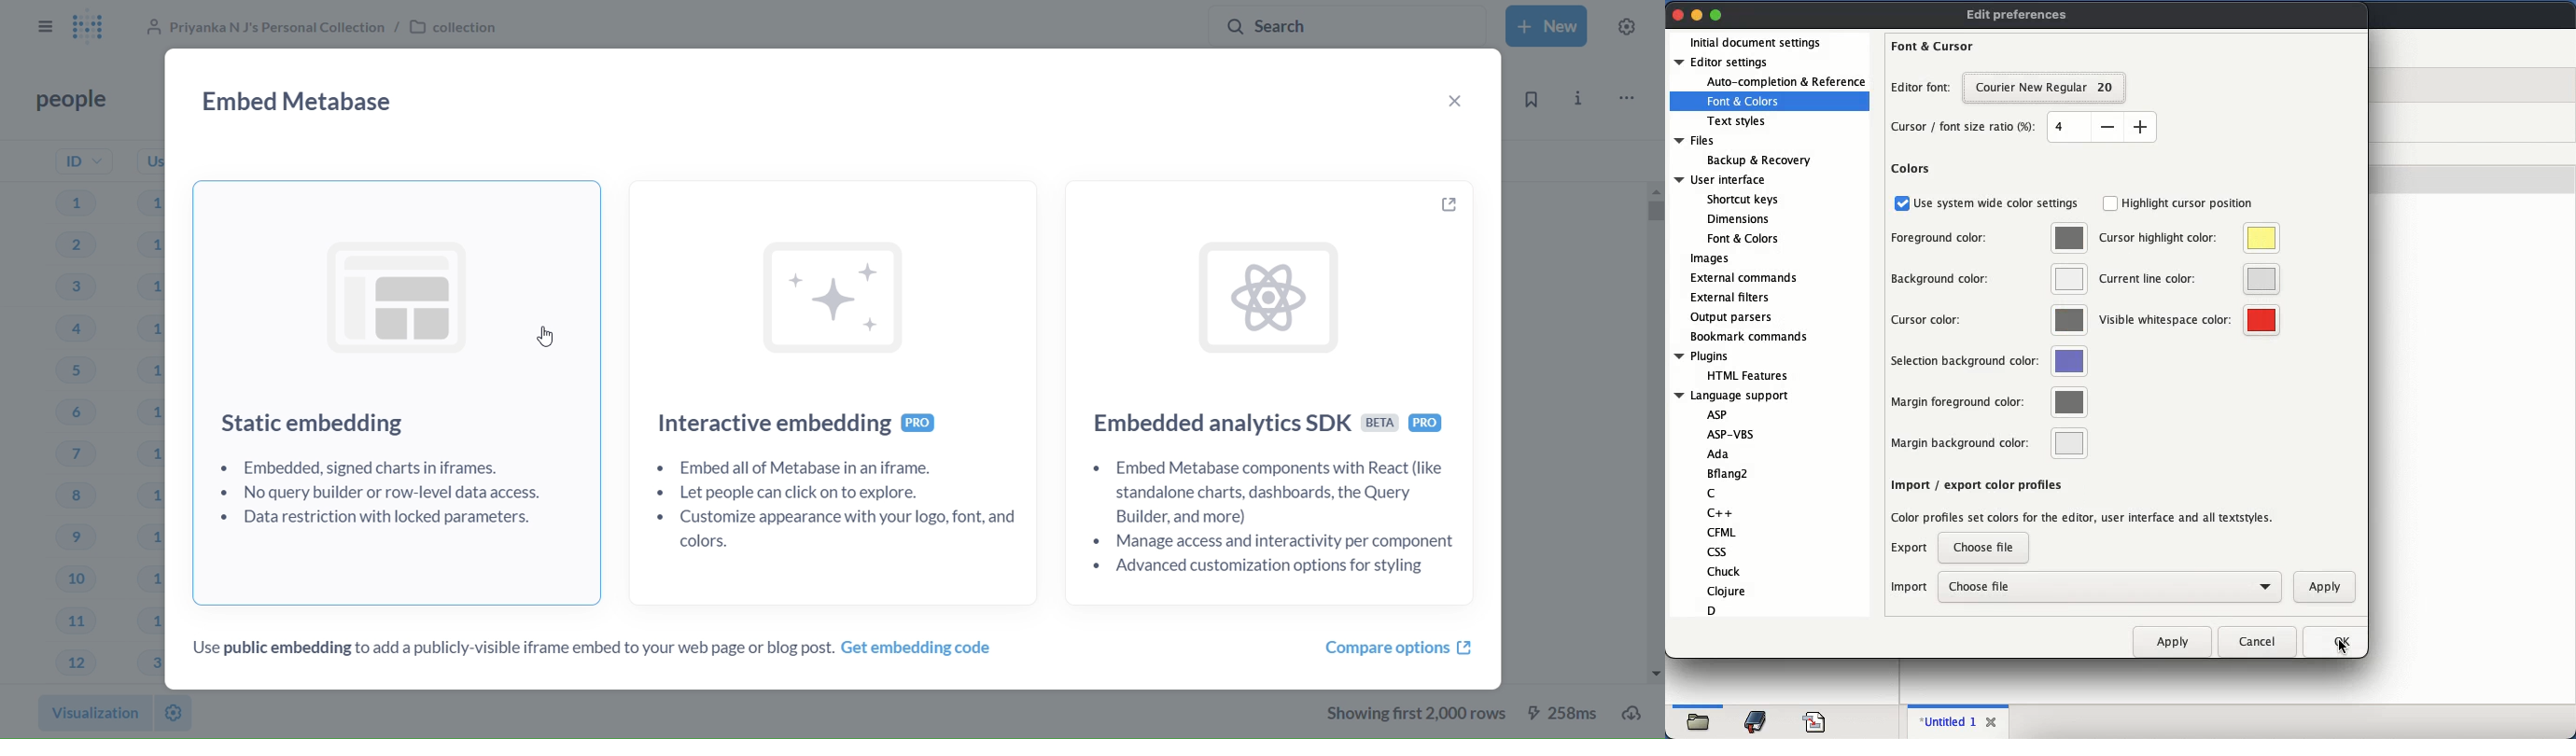  Describe the element at coordinates (1721, 531) in the screenshot. I see `CFML` at that location.